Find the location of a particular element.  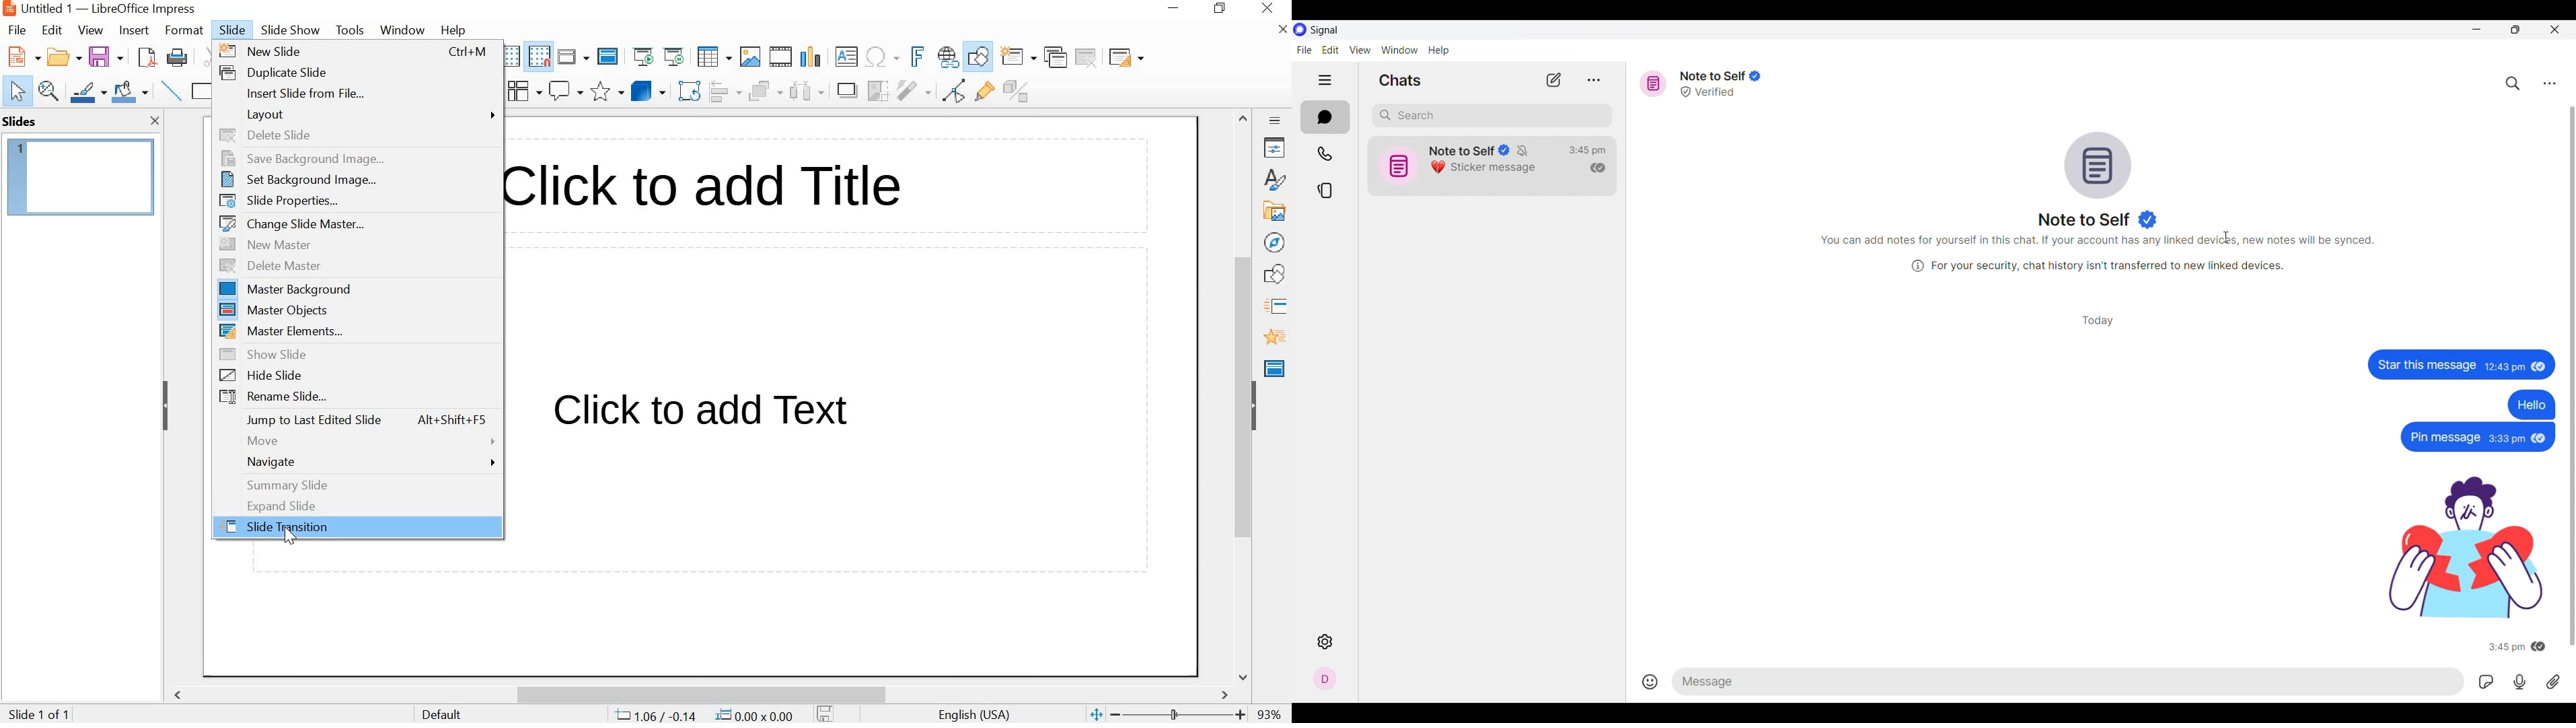

Display views is located at coordinates (574, 55).